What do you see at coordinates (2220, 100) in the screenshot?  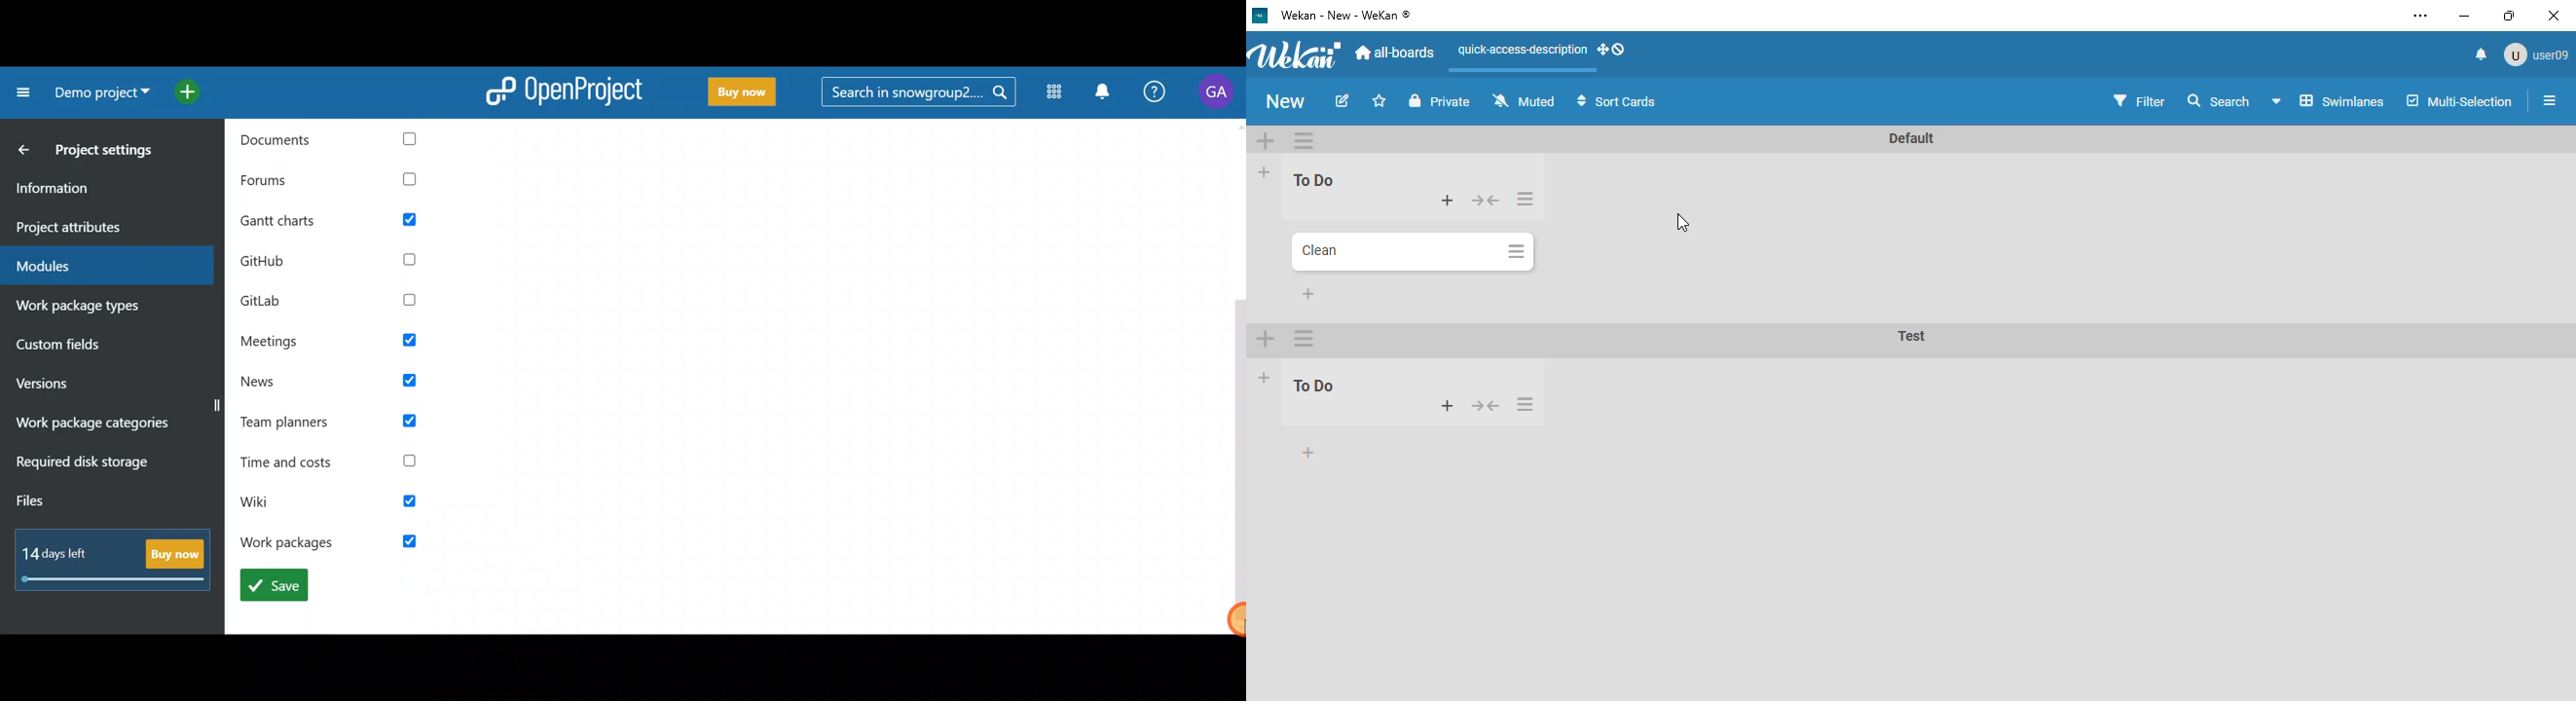 I see `search` at bounding box center [2220, 100].